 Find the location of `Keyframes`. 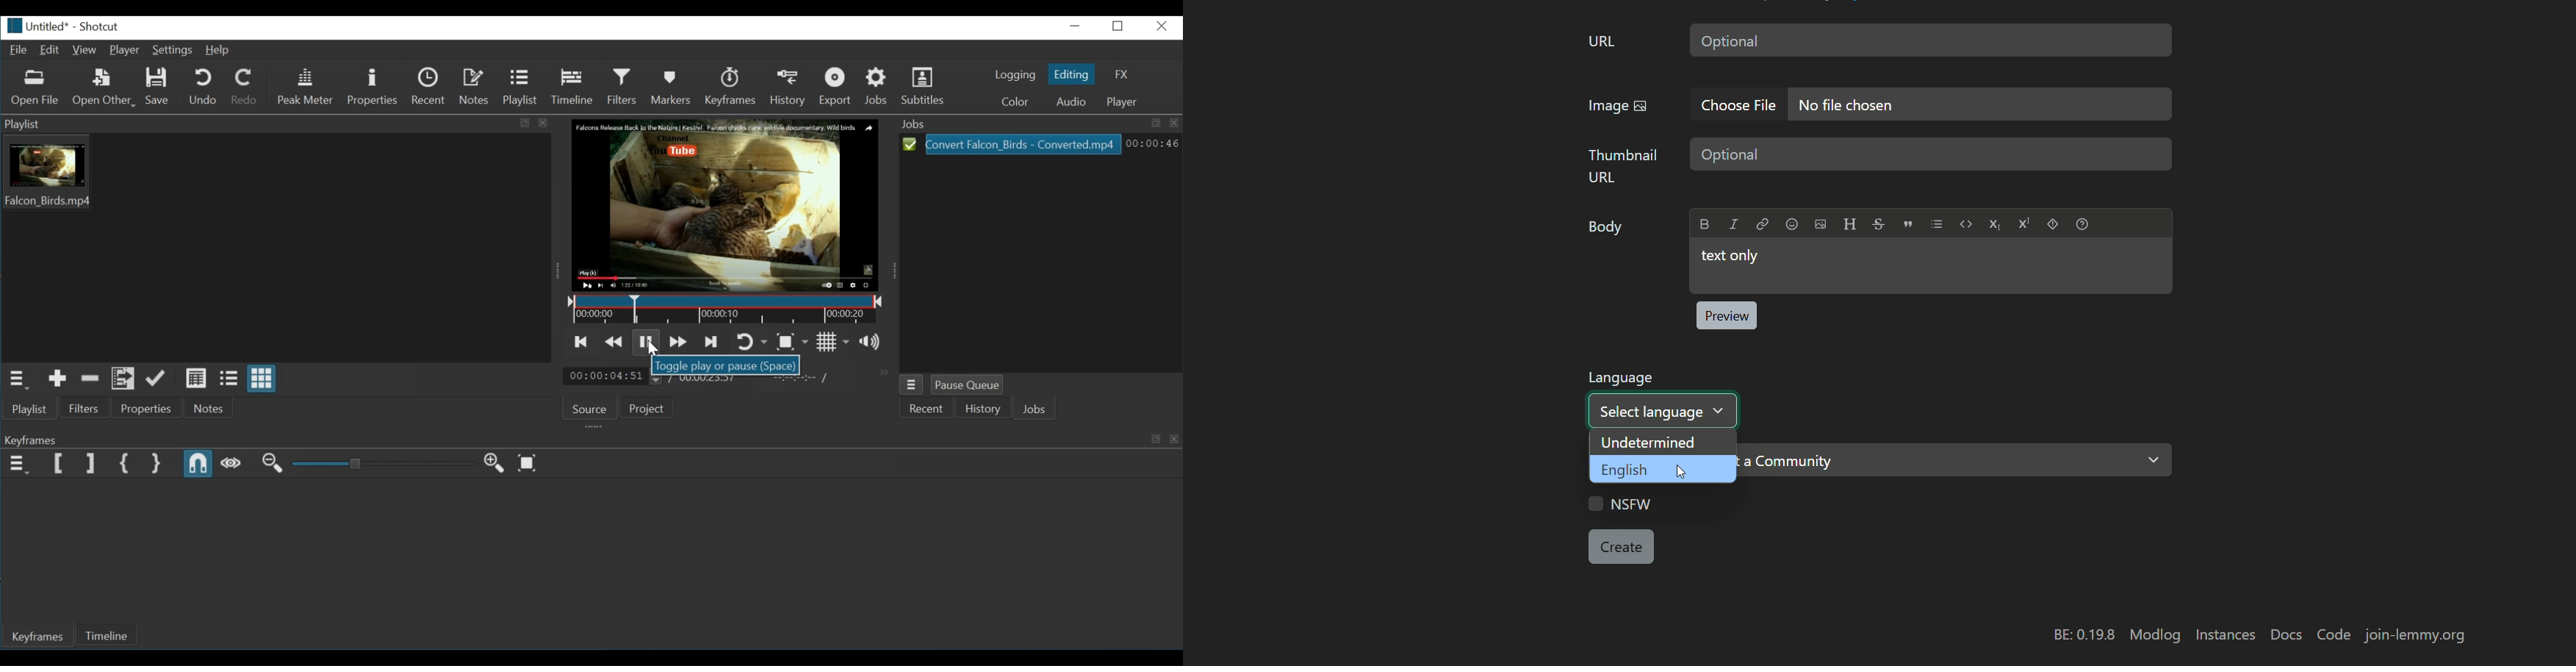

Keyframes is located at coordinates (39, 636).